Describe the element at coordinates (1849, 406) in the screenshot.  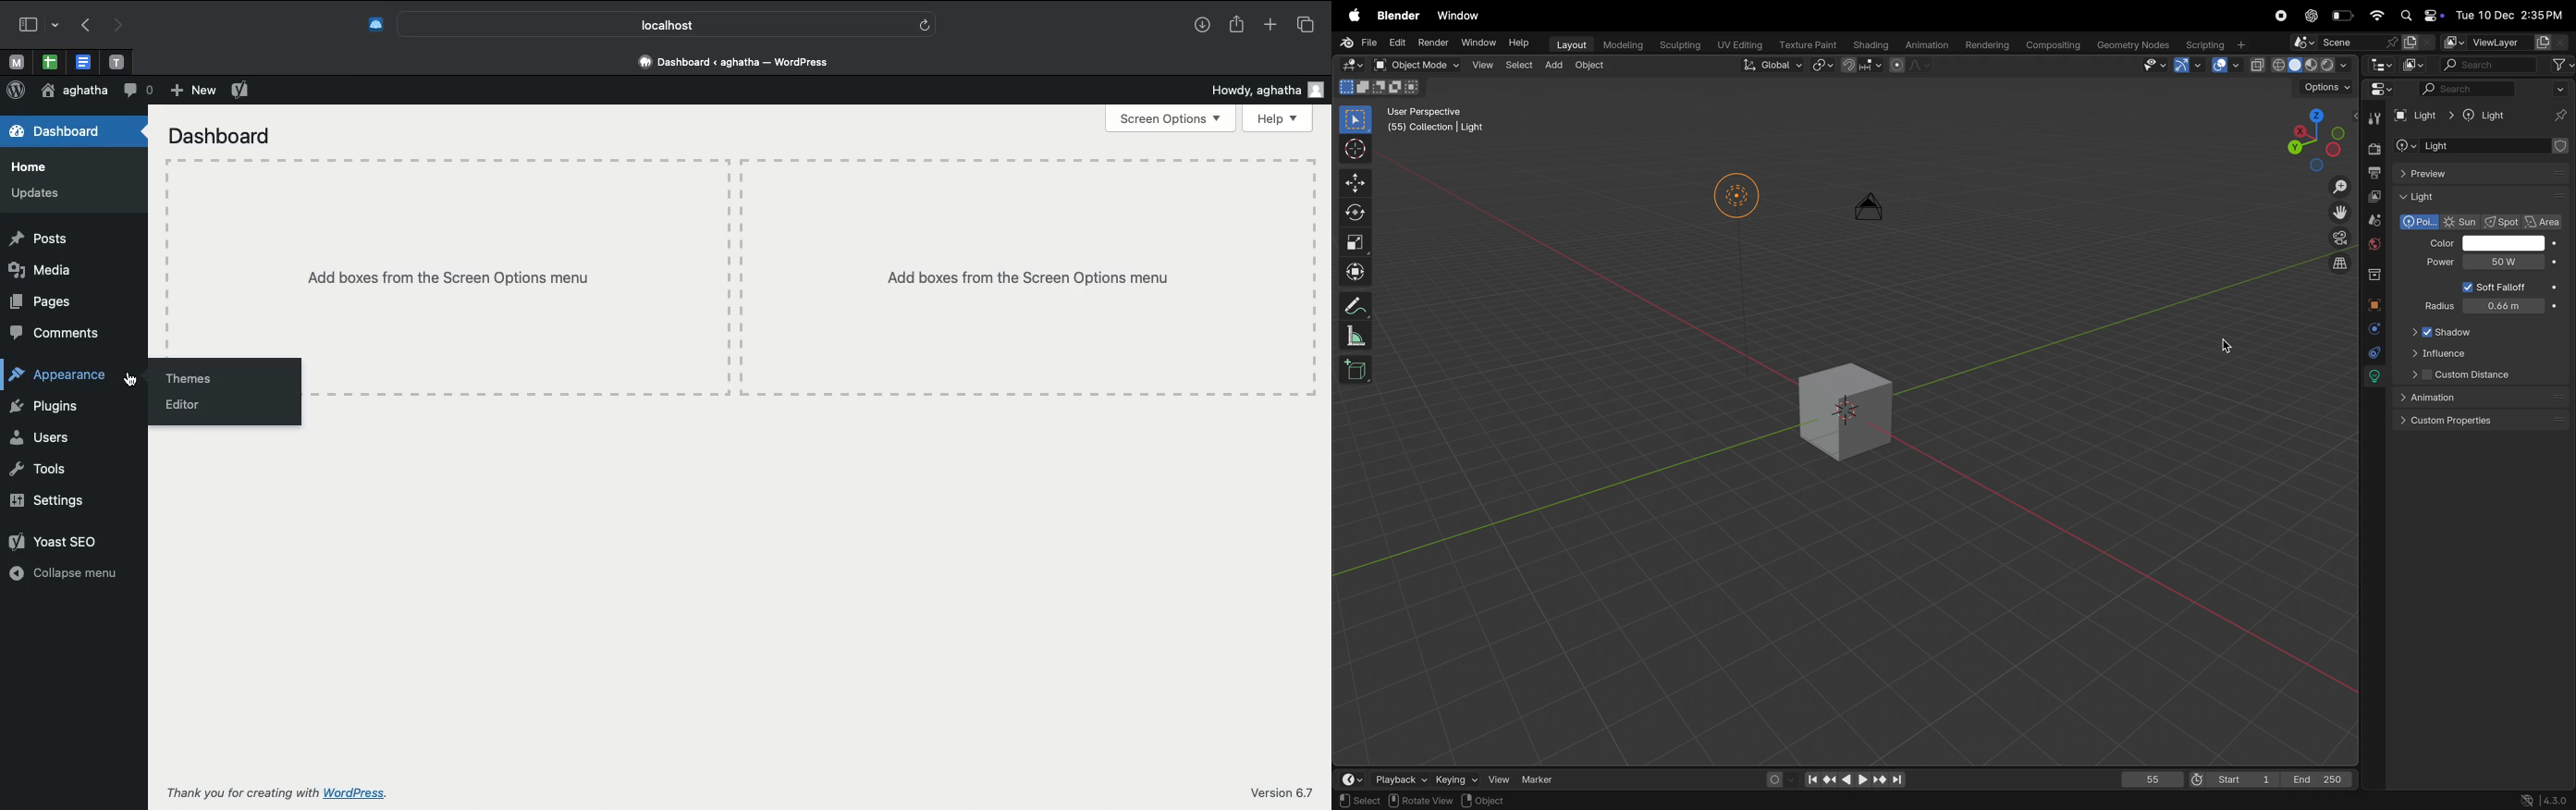
I see `3d cube` at that location.